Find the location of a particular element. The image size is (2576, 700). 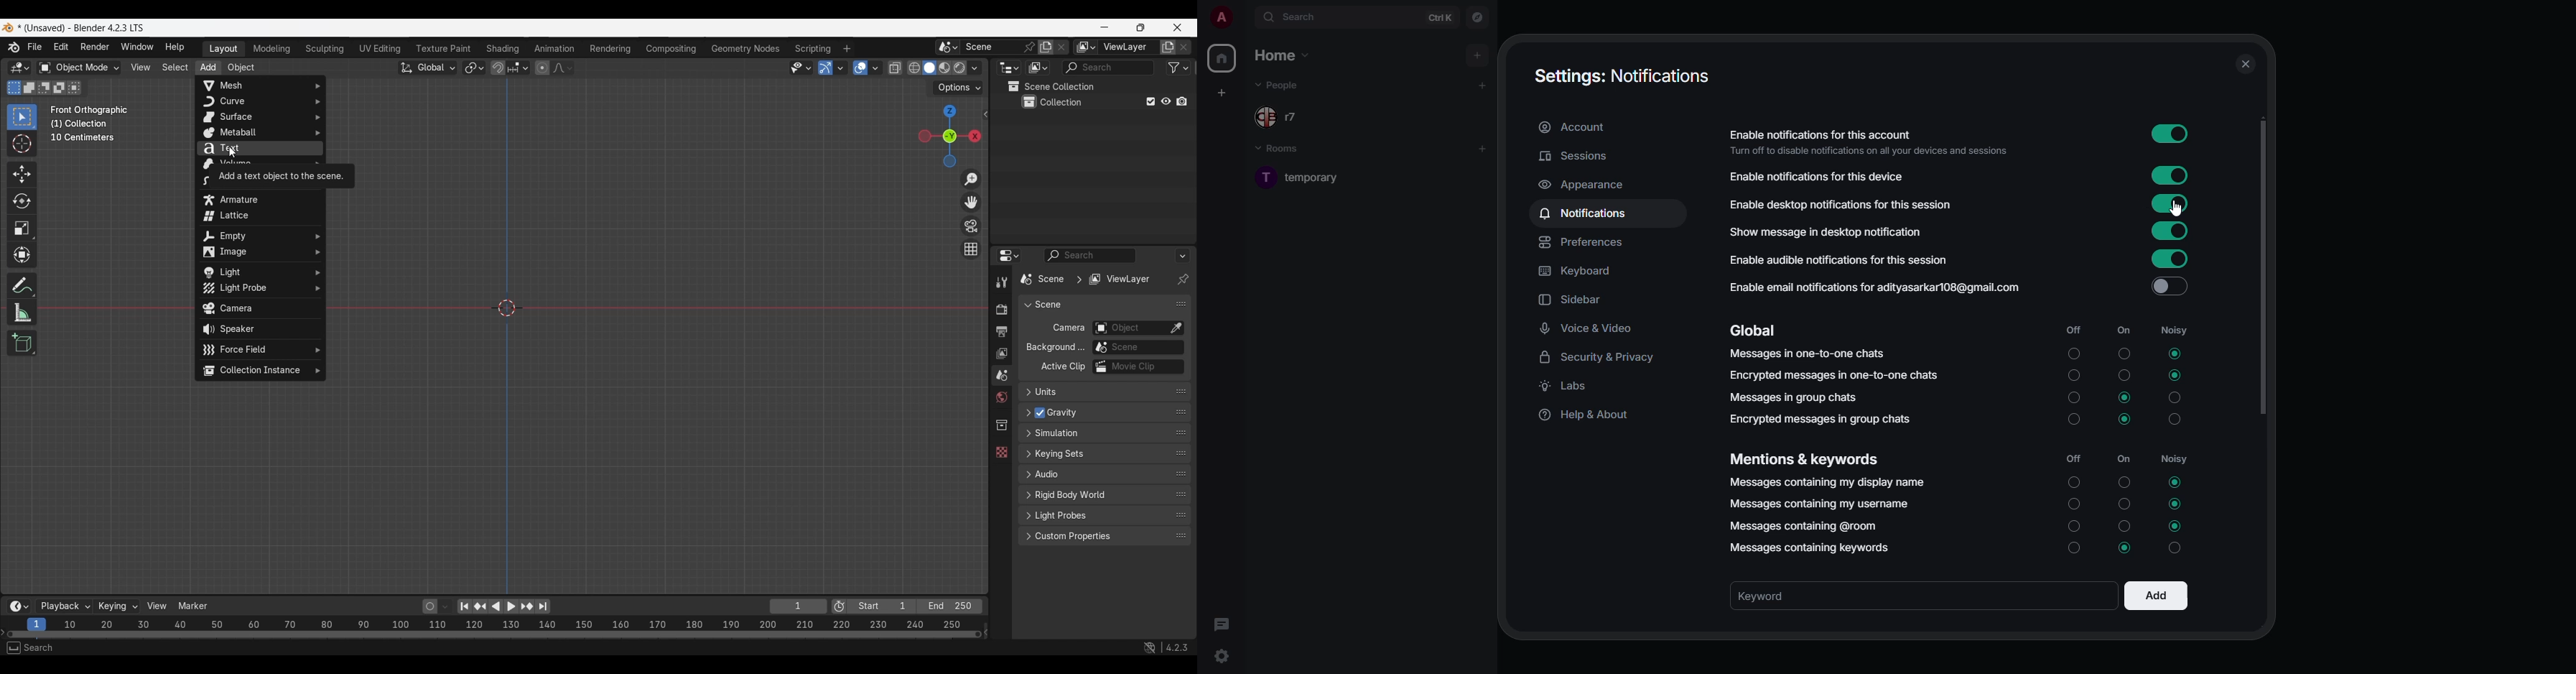

on is located at coordinates (2124, 331).